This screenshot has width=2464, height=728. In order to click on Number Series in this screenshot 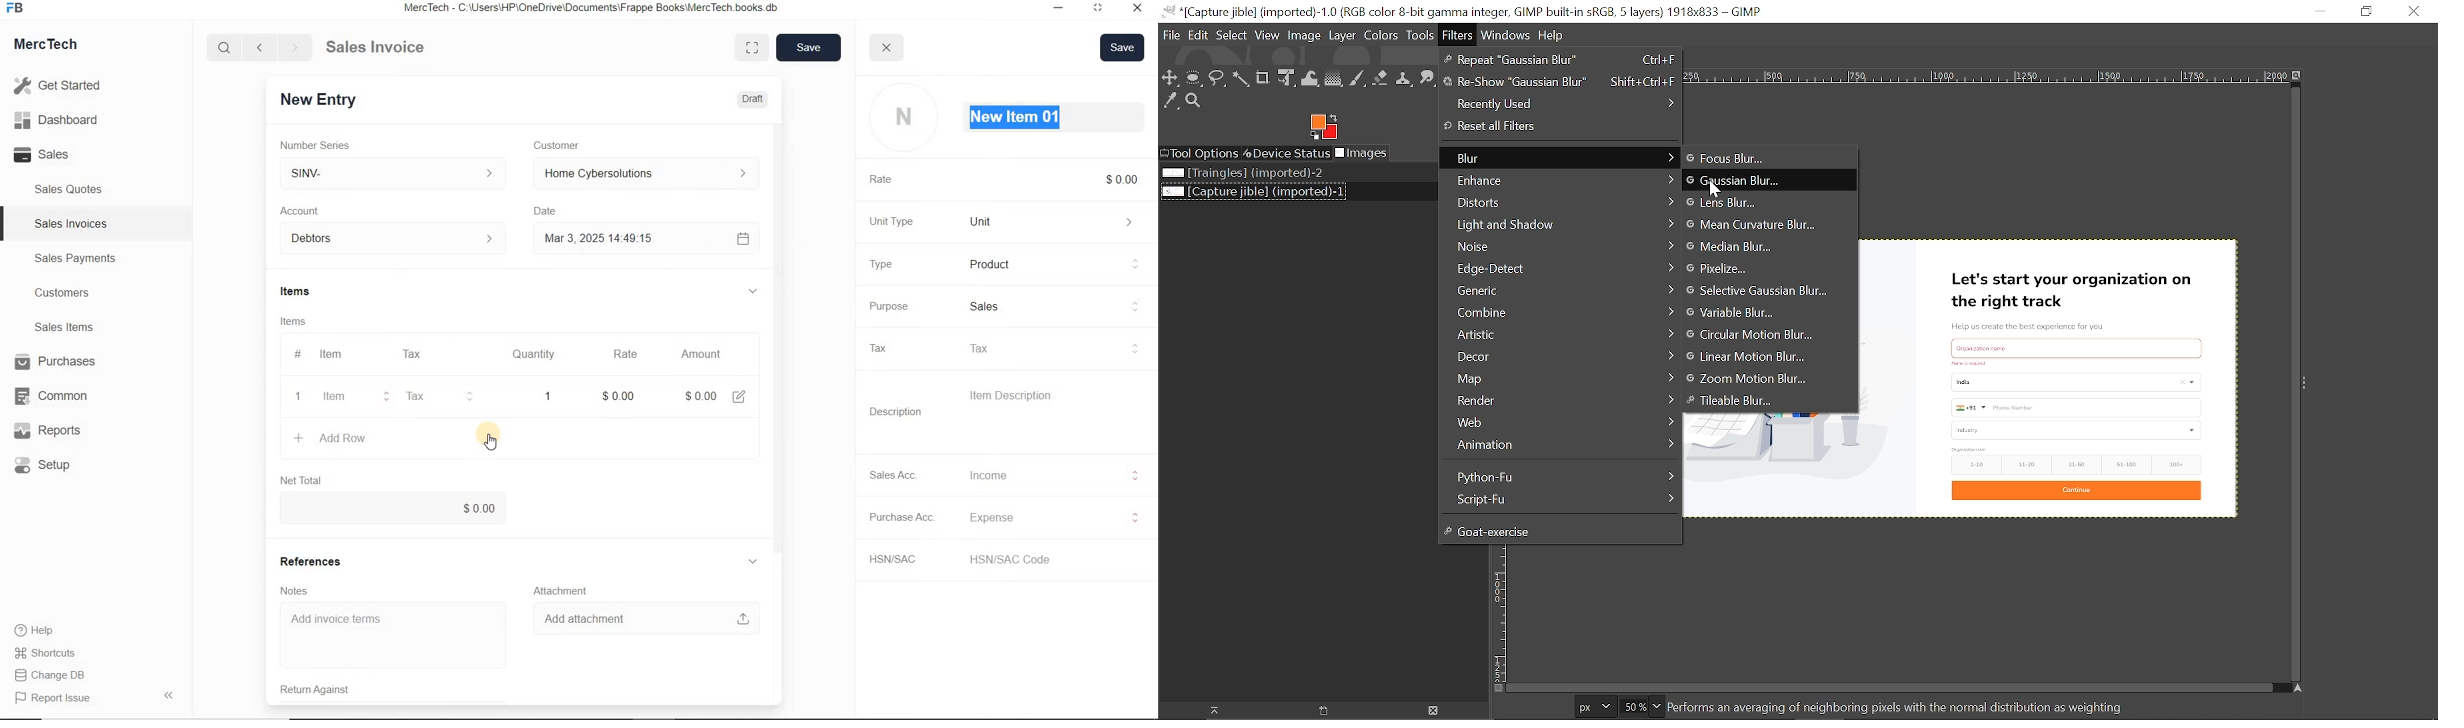, I will do `click(323, 143)`.